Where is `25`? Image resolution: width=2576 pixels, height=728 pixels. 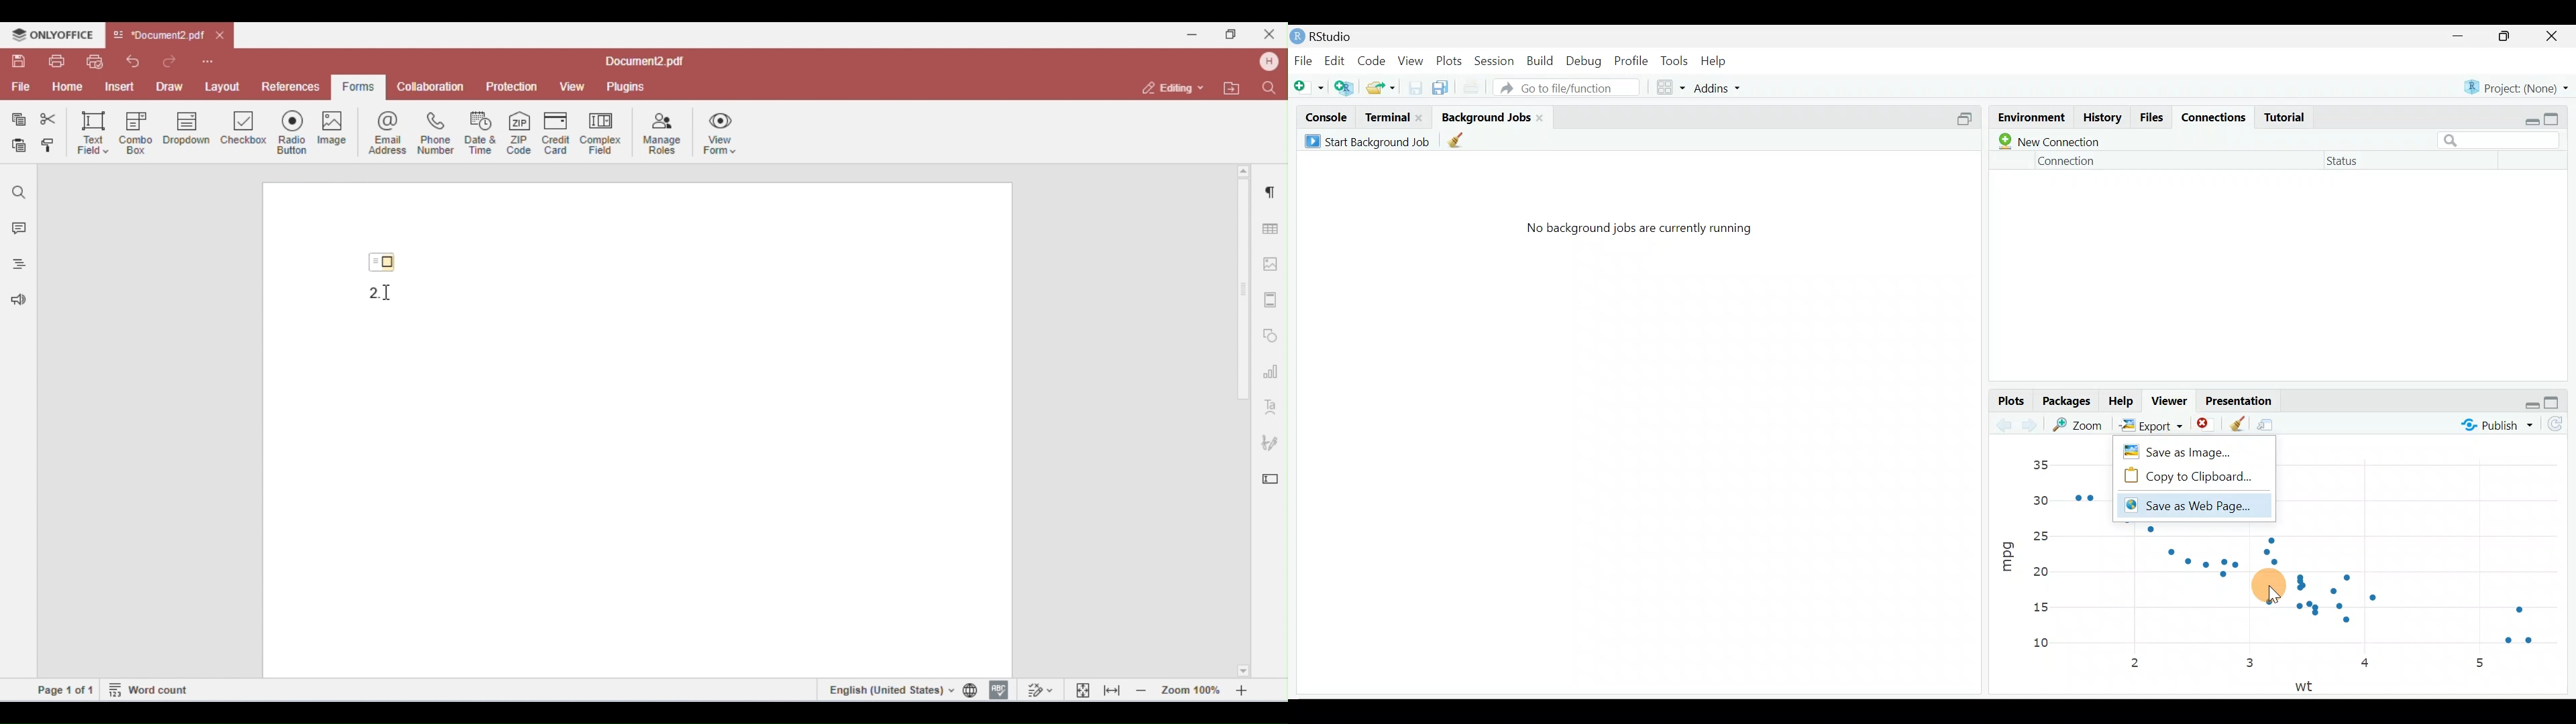 25 is located at coordinates (2045, 534).